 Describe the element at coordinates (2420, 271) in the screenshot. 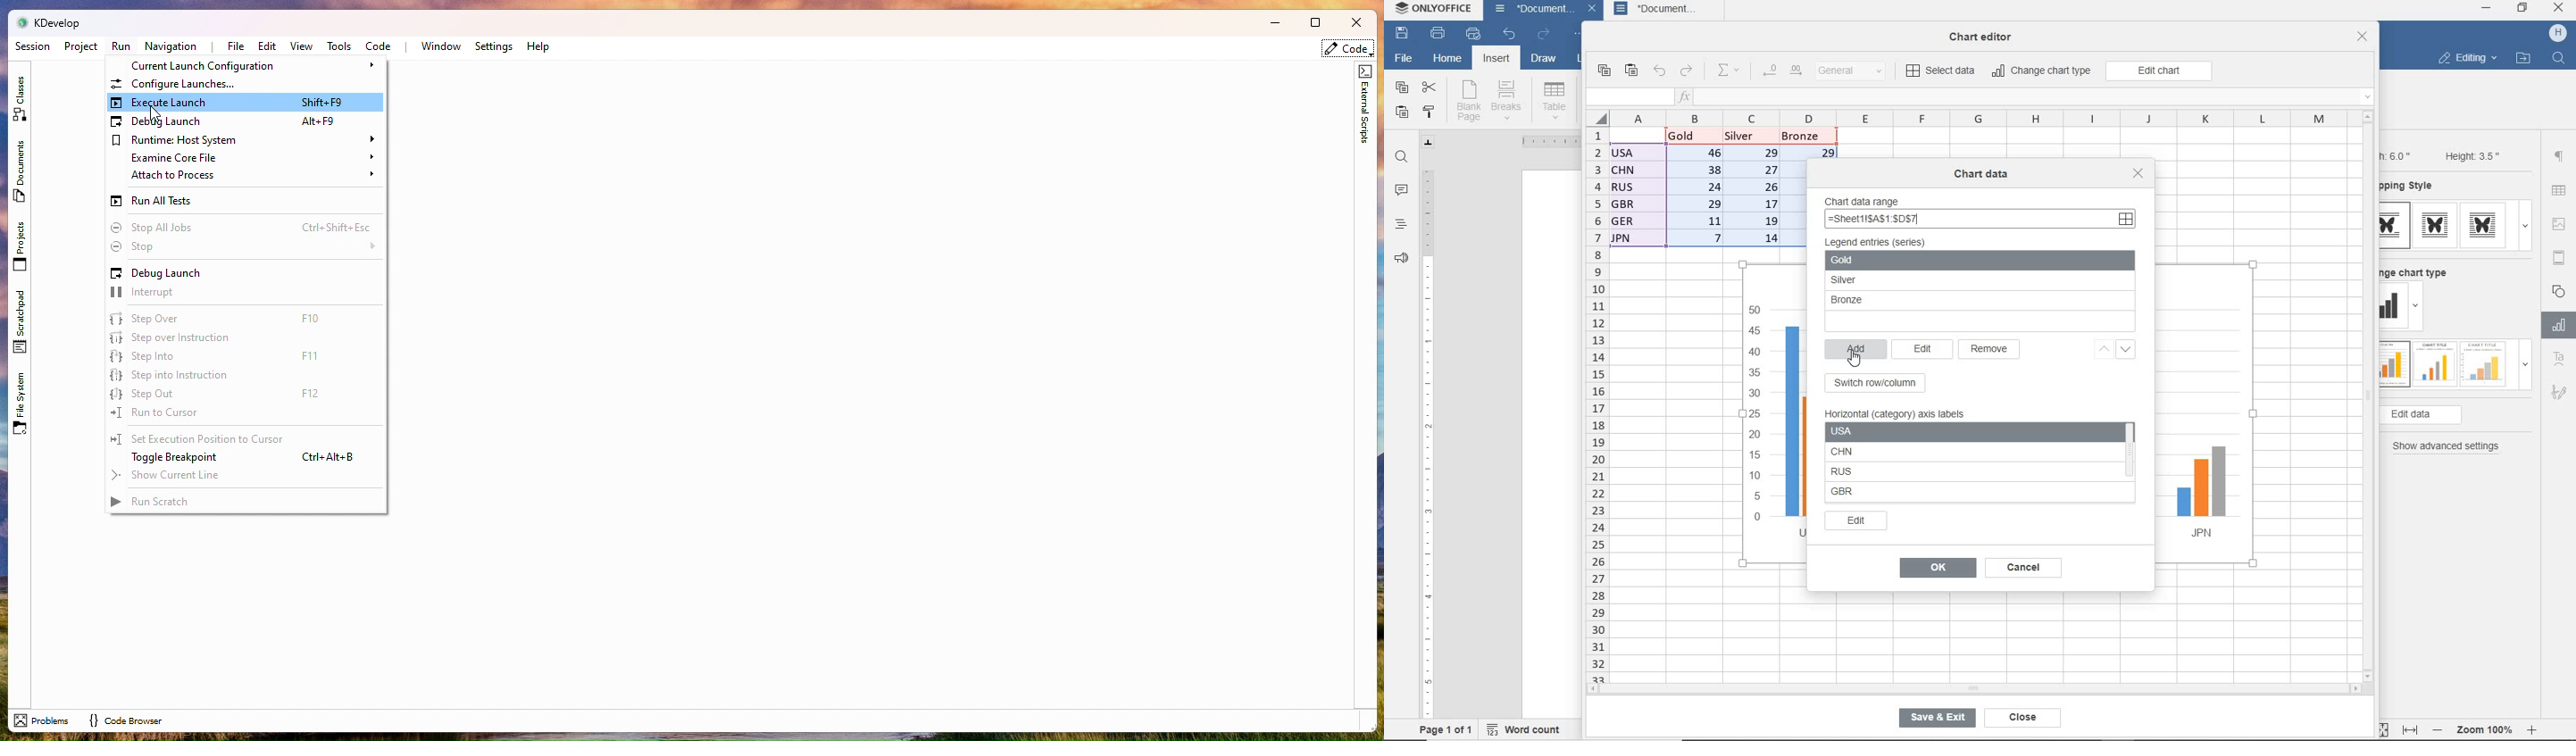

I see `change chart type` at that location.